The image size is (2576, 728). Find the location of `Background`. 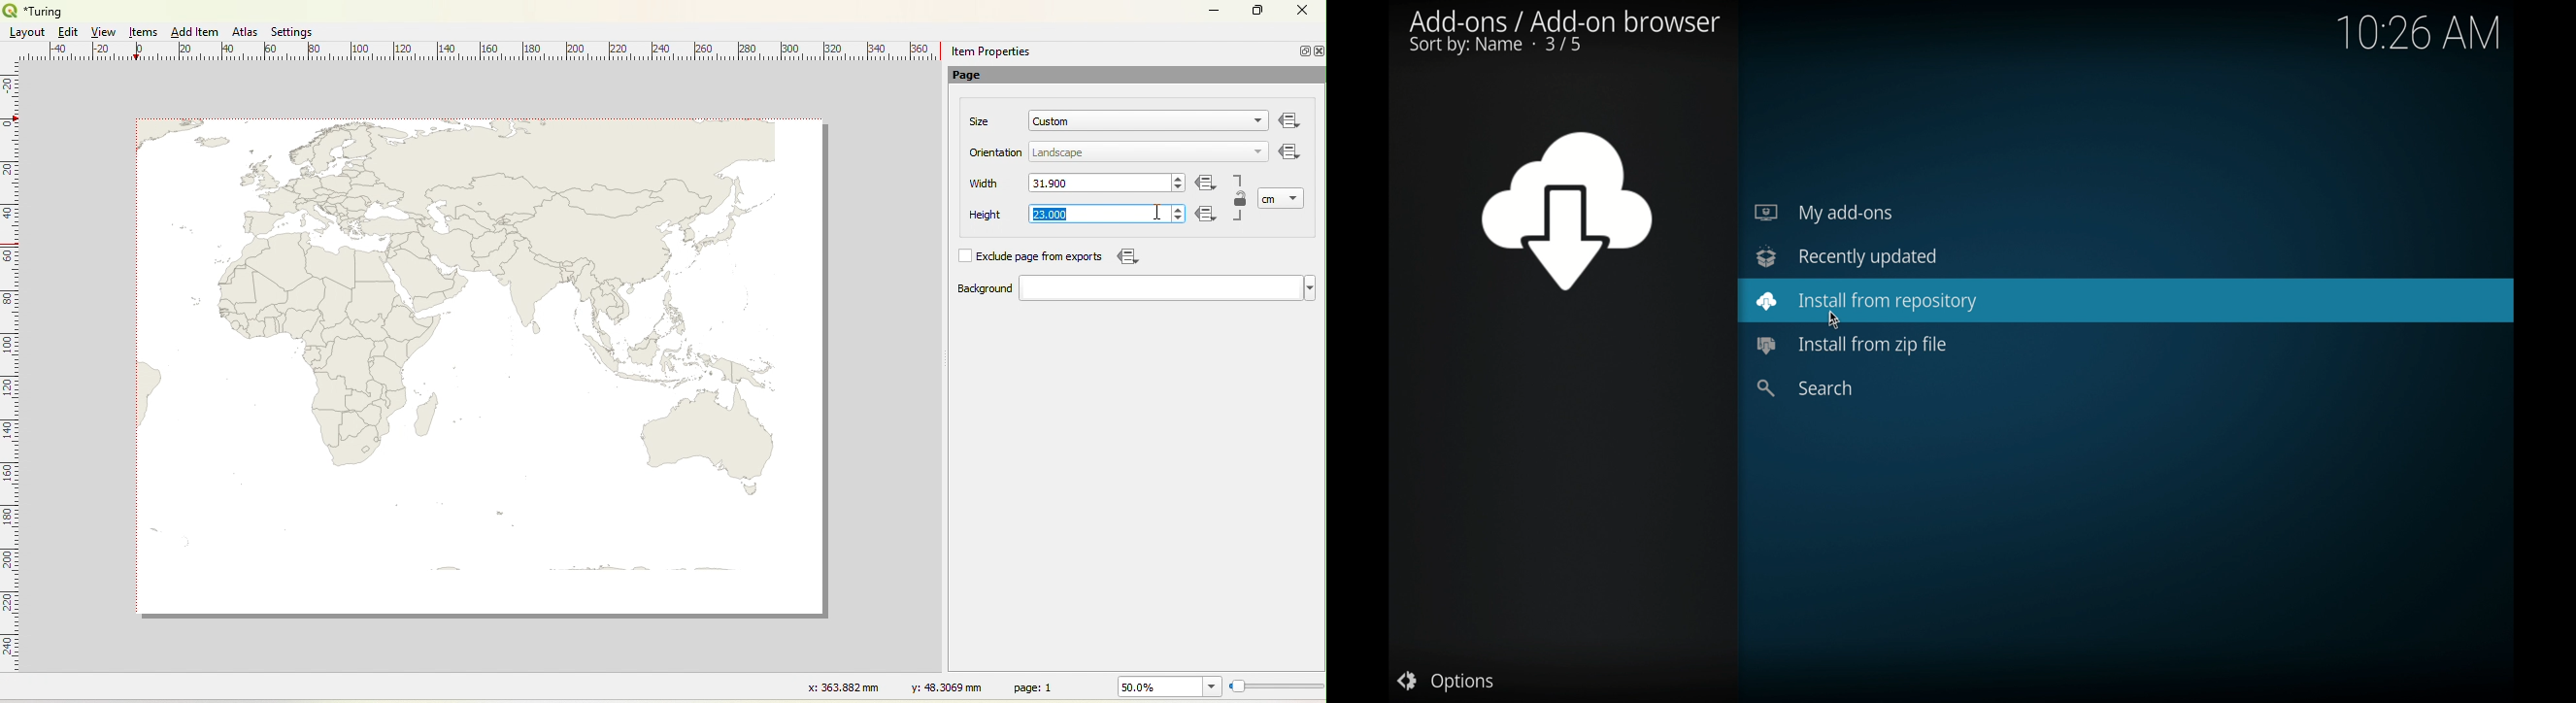

Background is located at coordinates (965, 289).